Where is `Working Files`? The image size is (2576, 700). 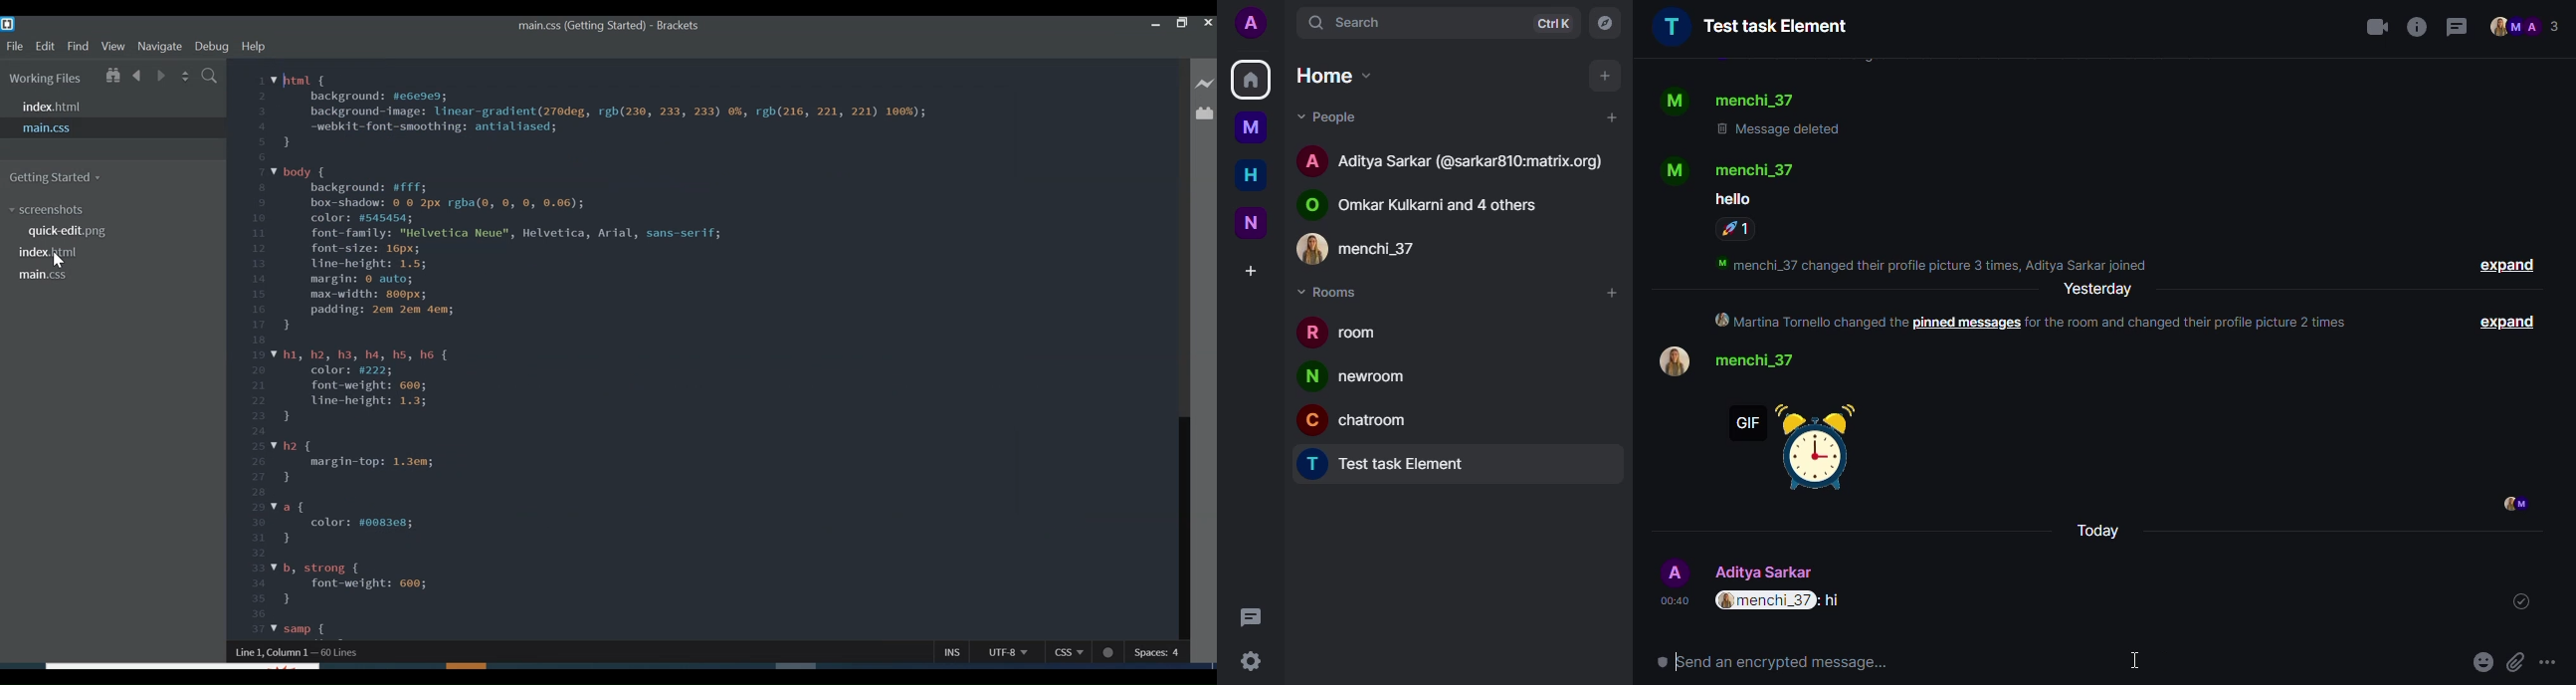
Working Files is located at coordinates (48, 78).